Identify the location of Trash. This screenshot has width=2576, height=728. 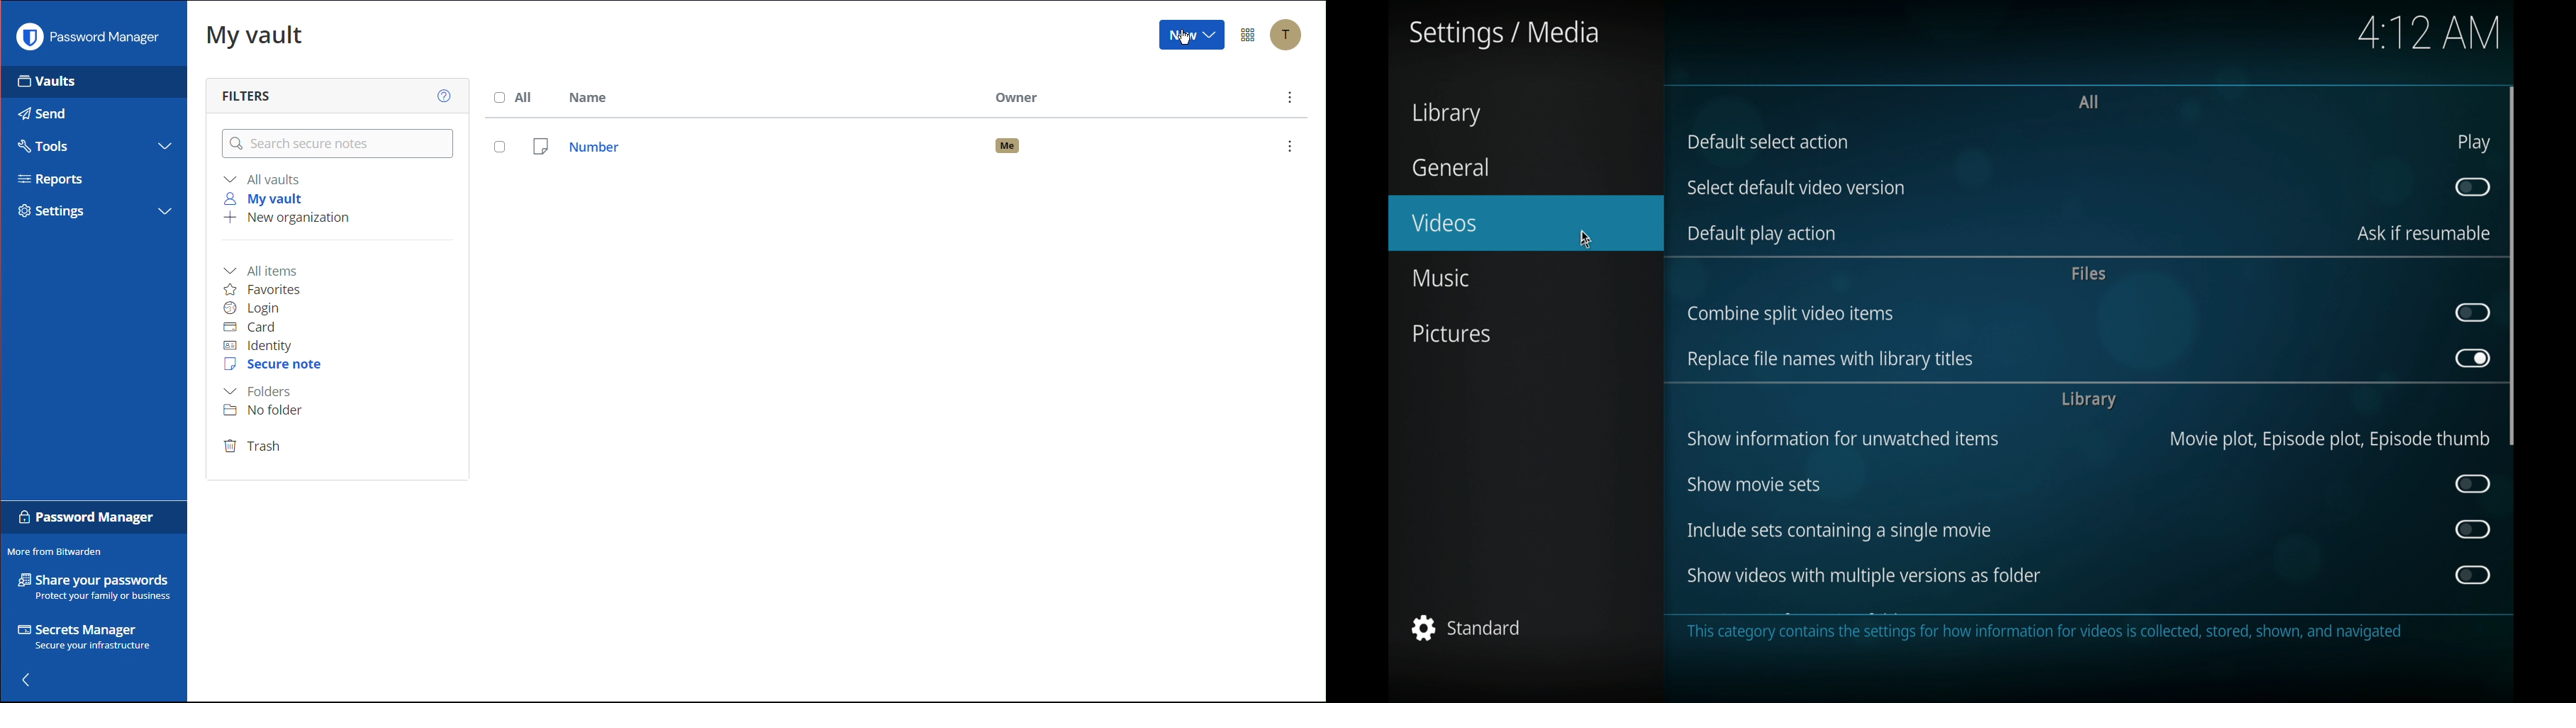
(253, 447).